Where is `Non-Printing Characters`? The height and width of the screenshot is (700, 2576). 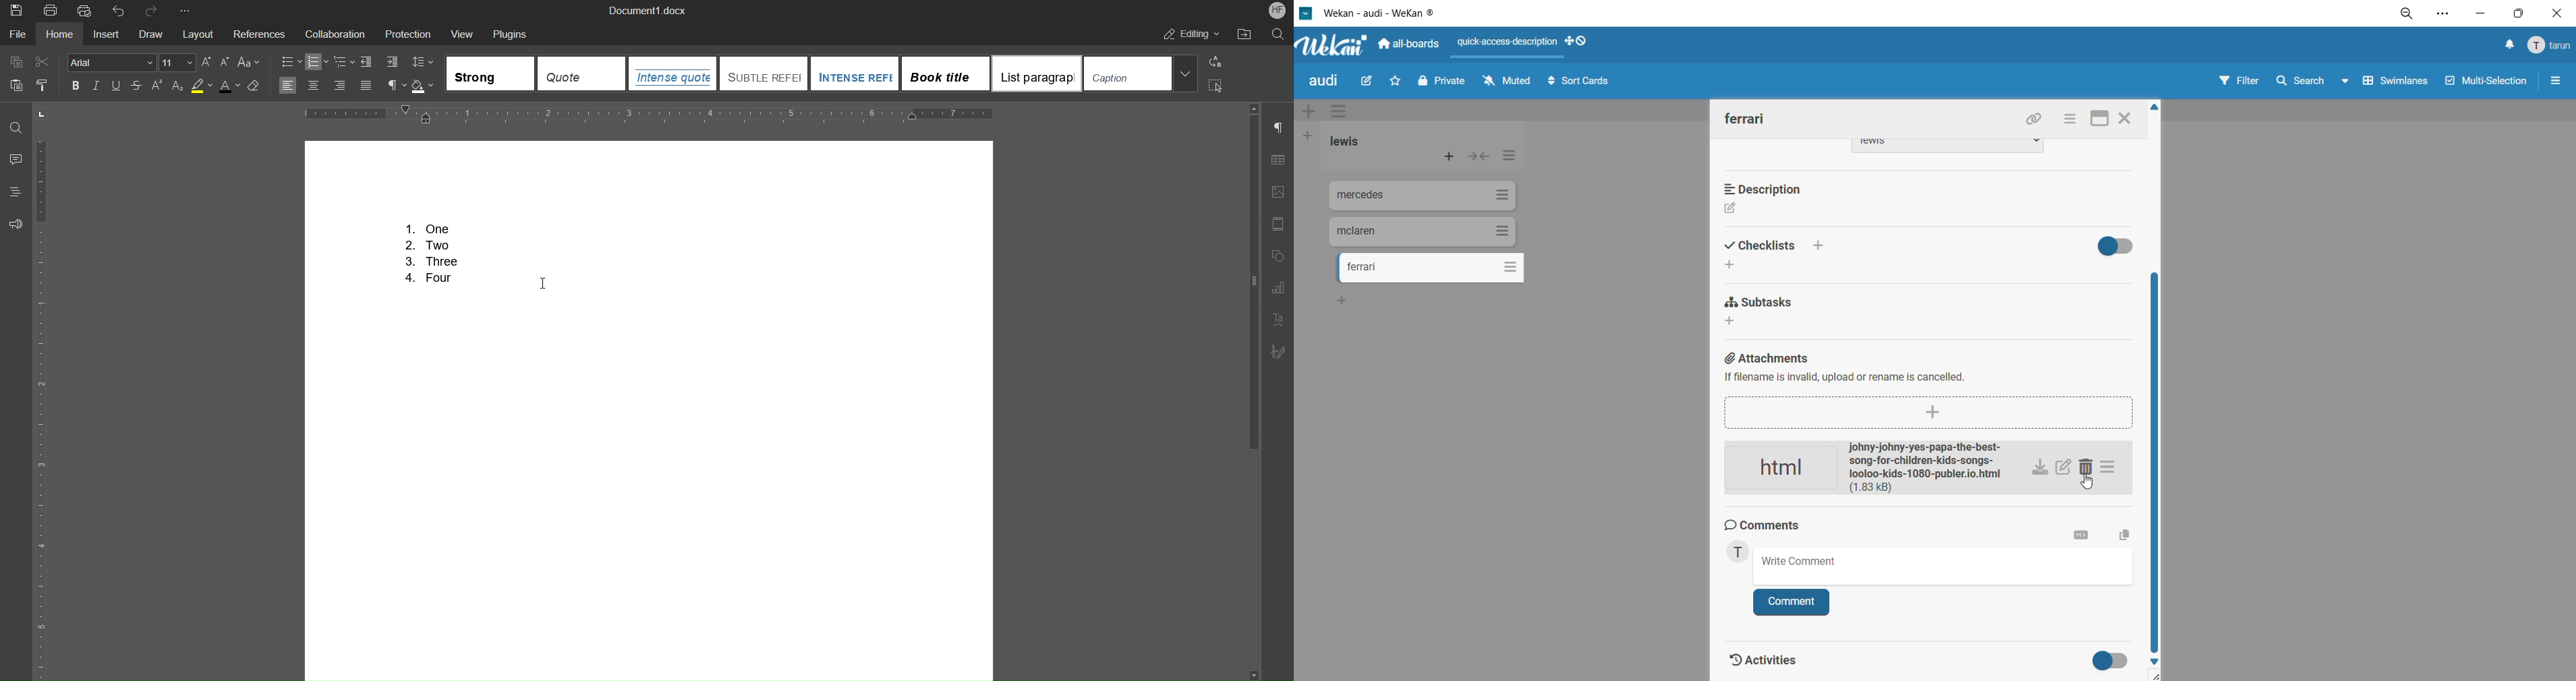
Non-Printing Characters is located at coordinates (396, 86).